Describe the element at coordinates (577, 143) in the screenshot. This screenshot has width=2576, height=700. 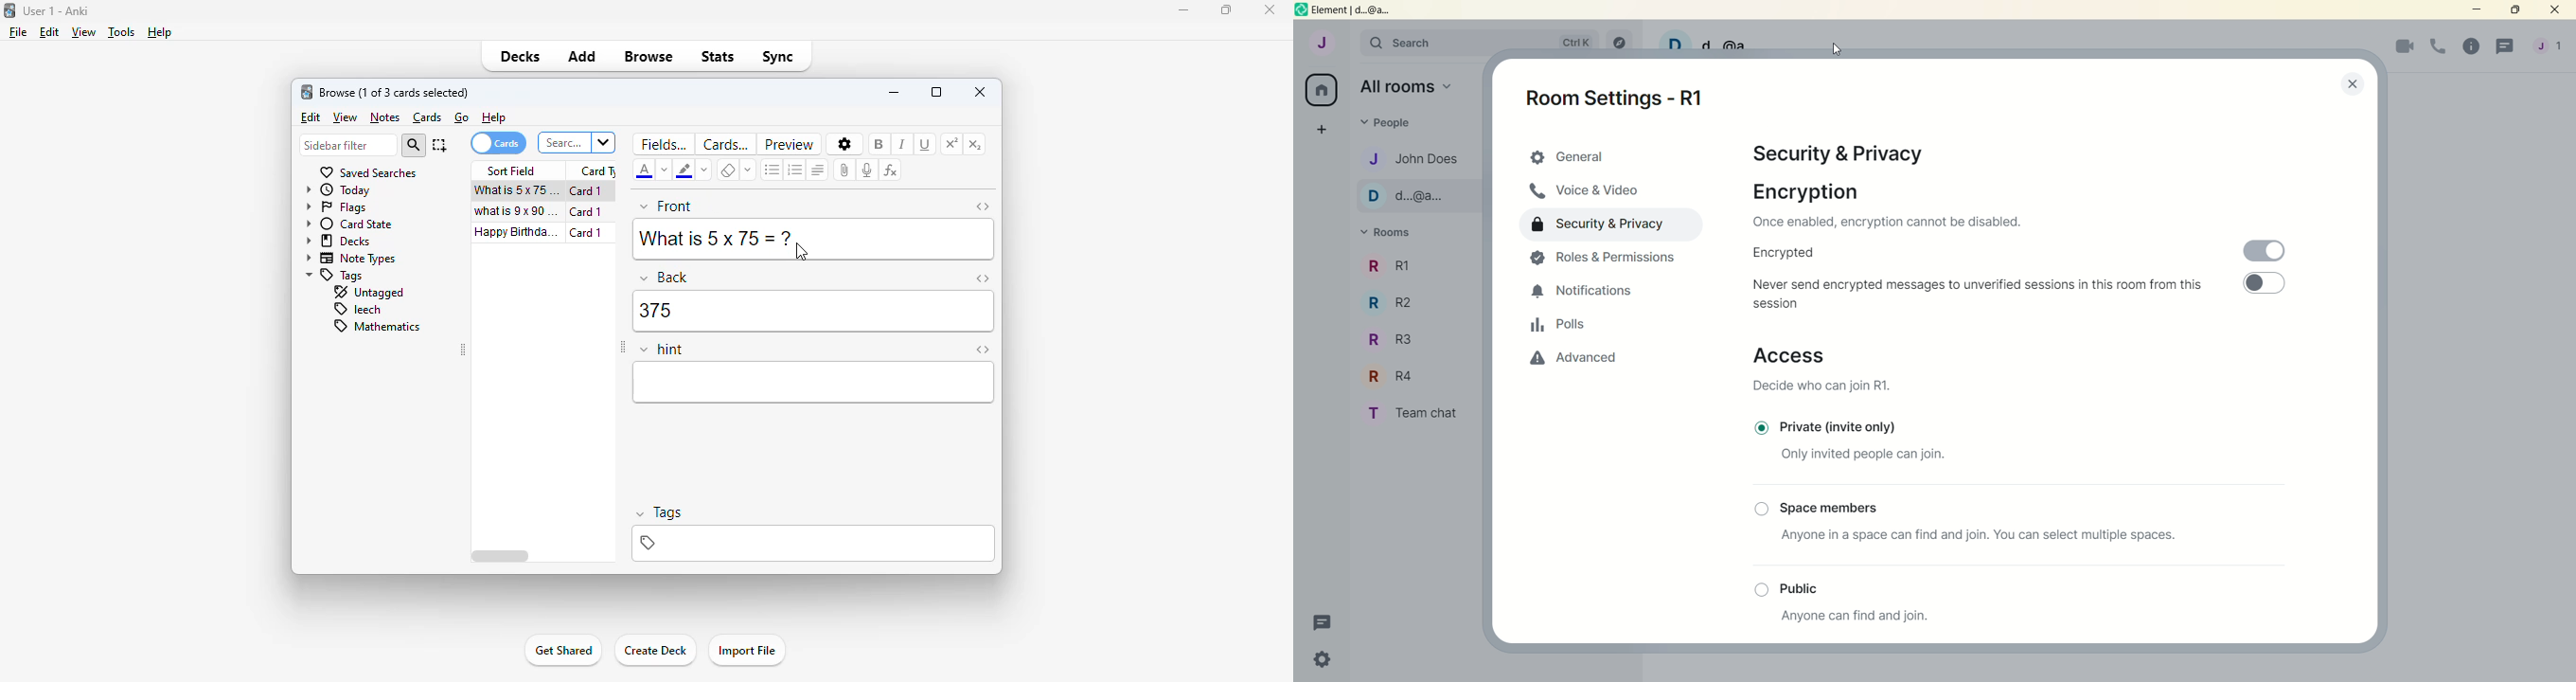
I see `search` at that location.